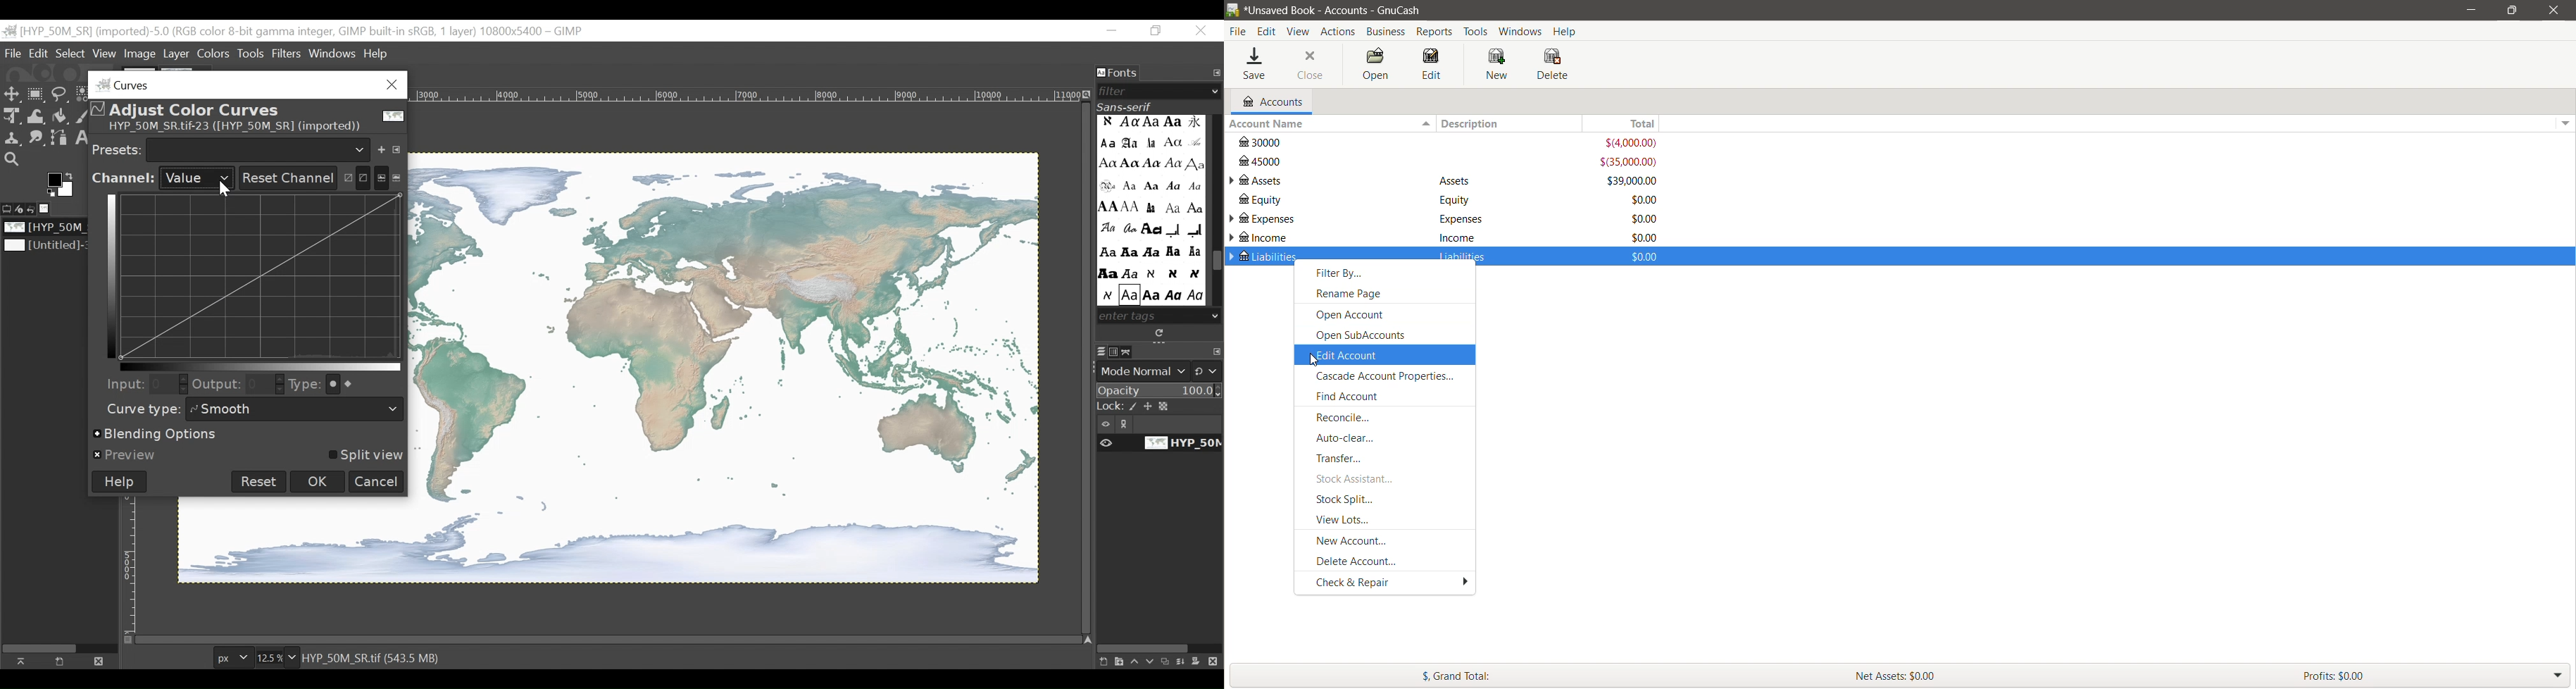  I want to click on Accounts, so click(1337, 31).